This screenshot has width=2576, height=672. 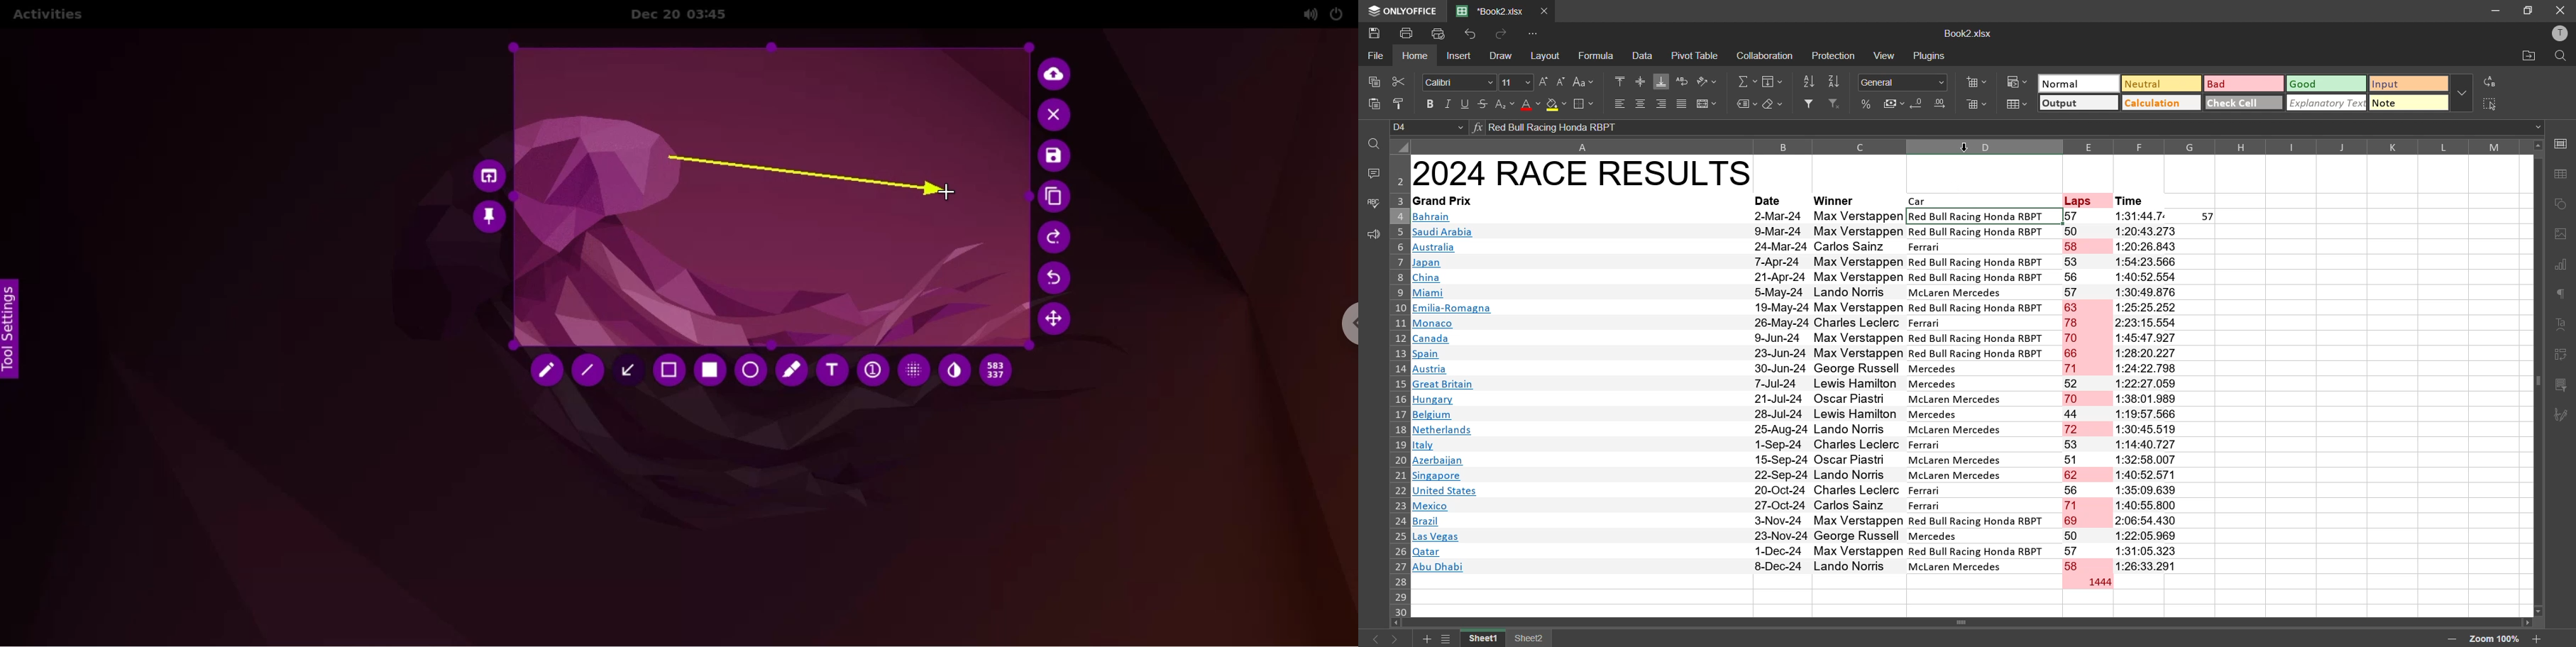 What do you see at coordinates (1373, 143) in the screenshot?
I see `find` at bounding box center [1373, 143].